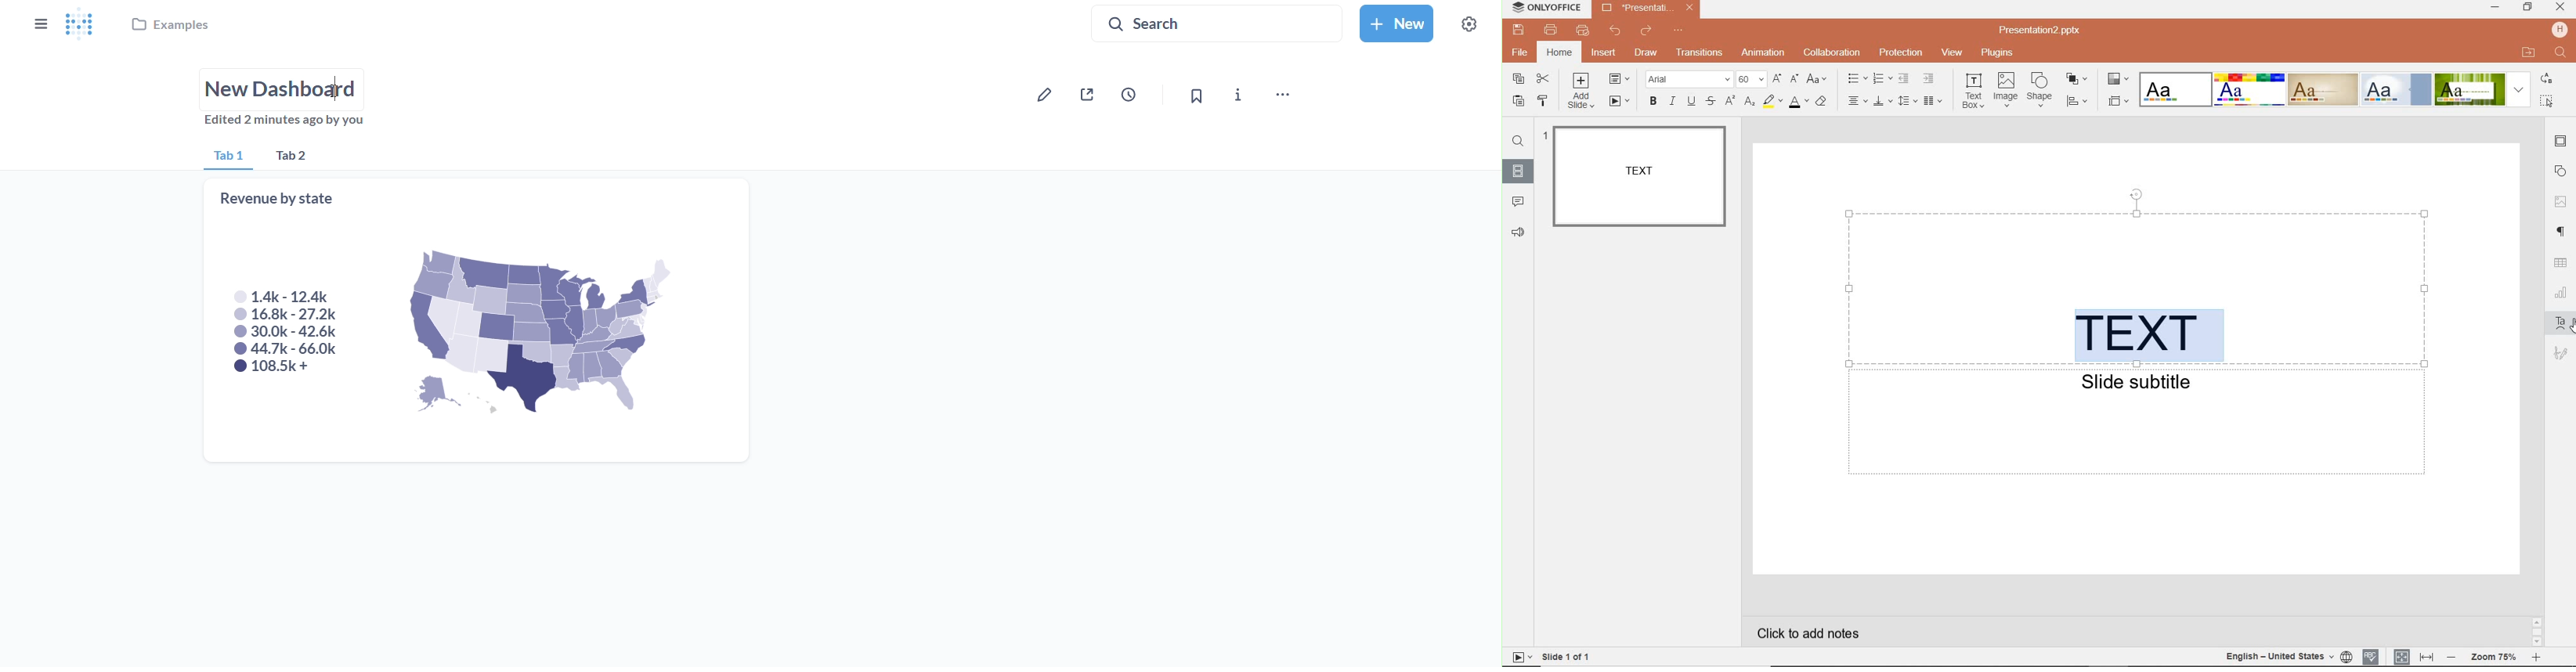 This screenshot has width=2576, height=672. I want to click on IMAGE SETTINGS, so click(2562, 199).